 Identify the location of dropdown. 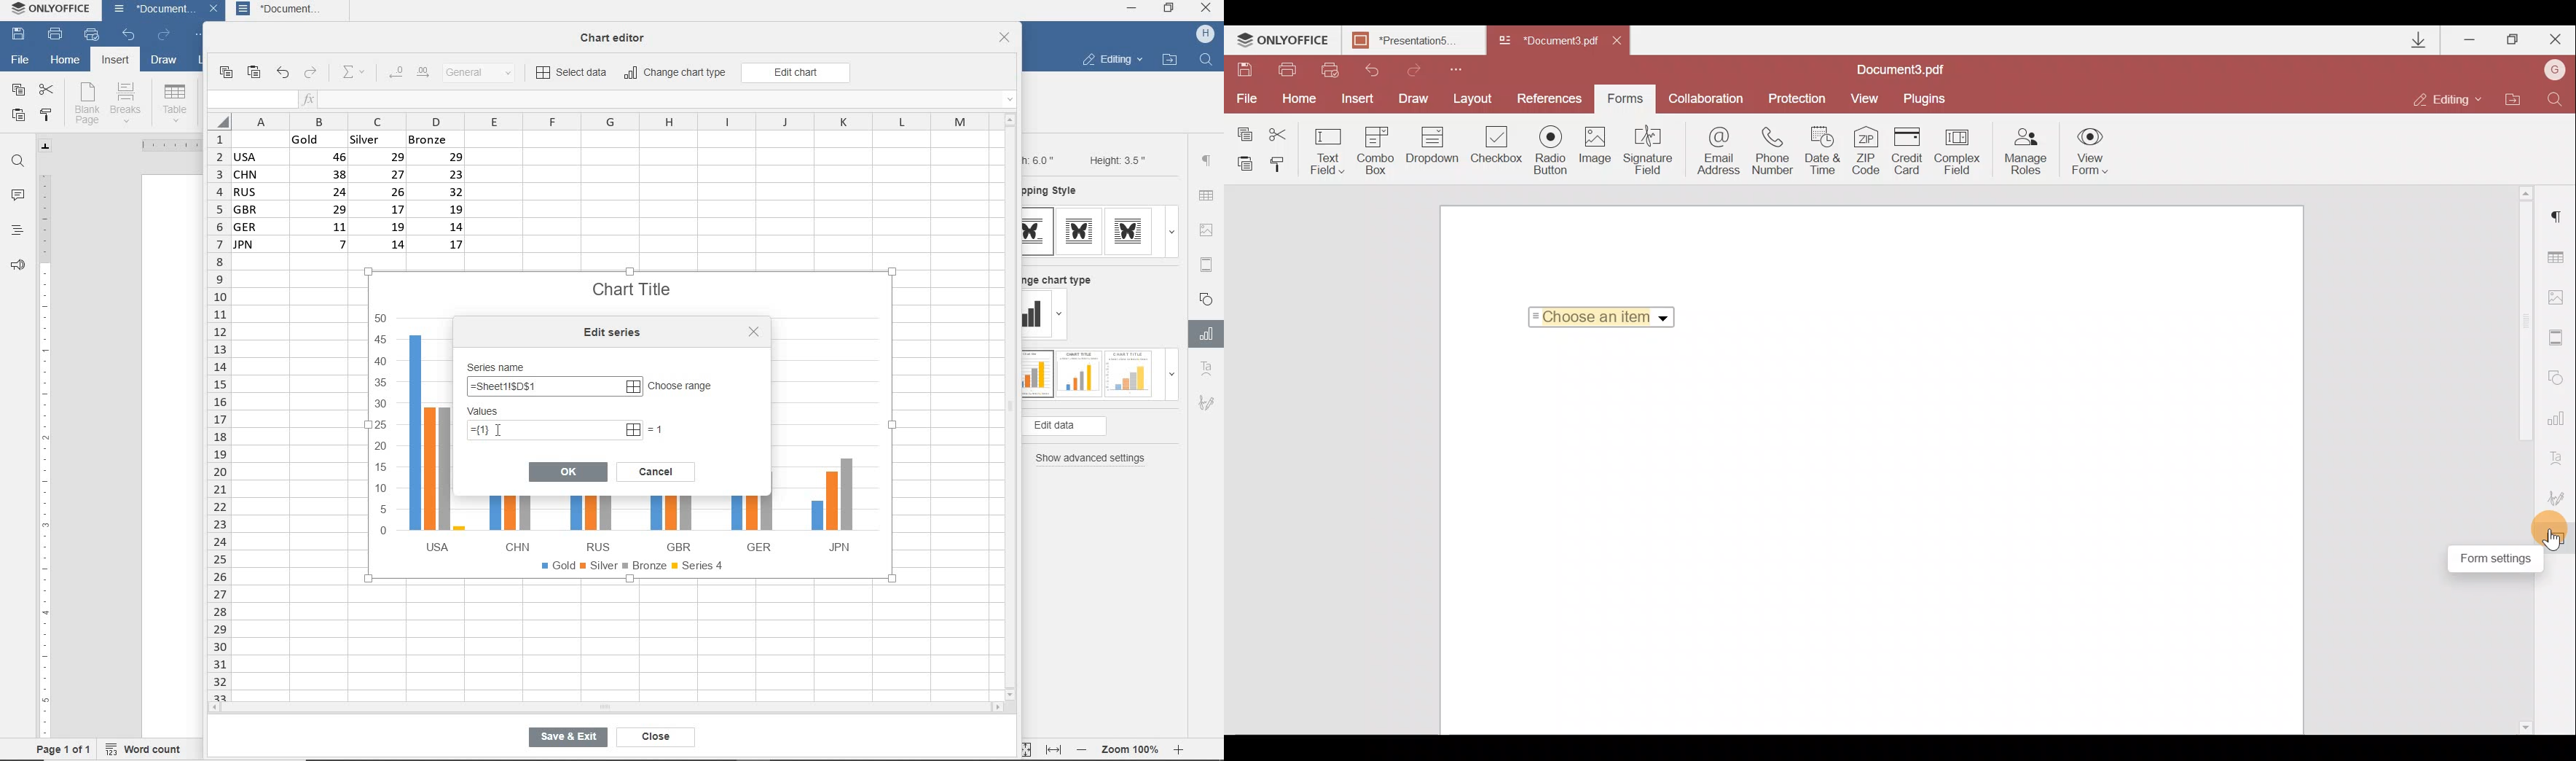
(1171, 232).